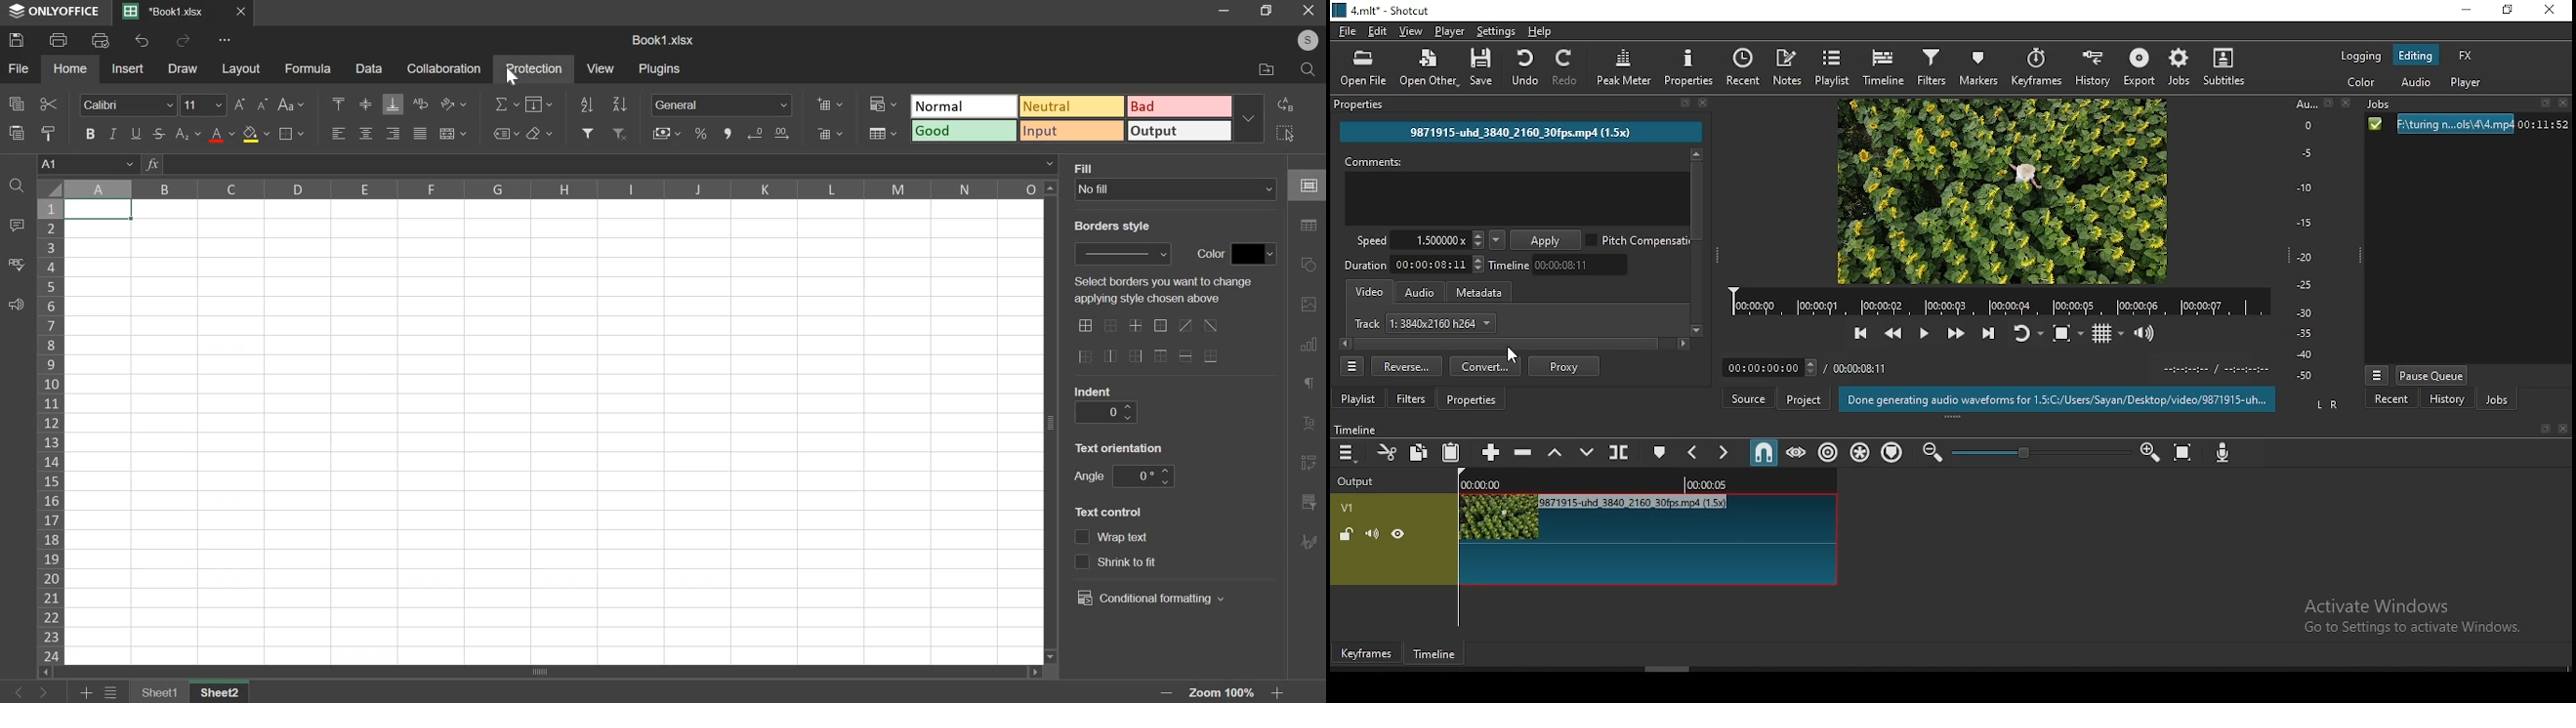 The height and width of the screenshot is (728, 2576). I want to click on zoom timeline out, so click(1935, 452).